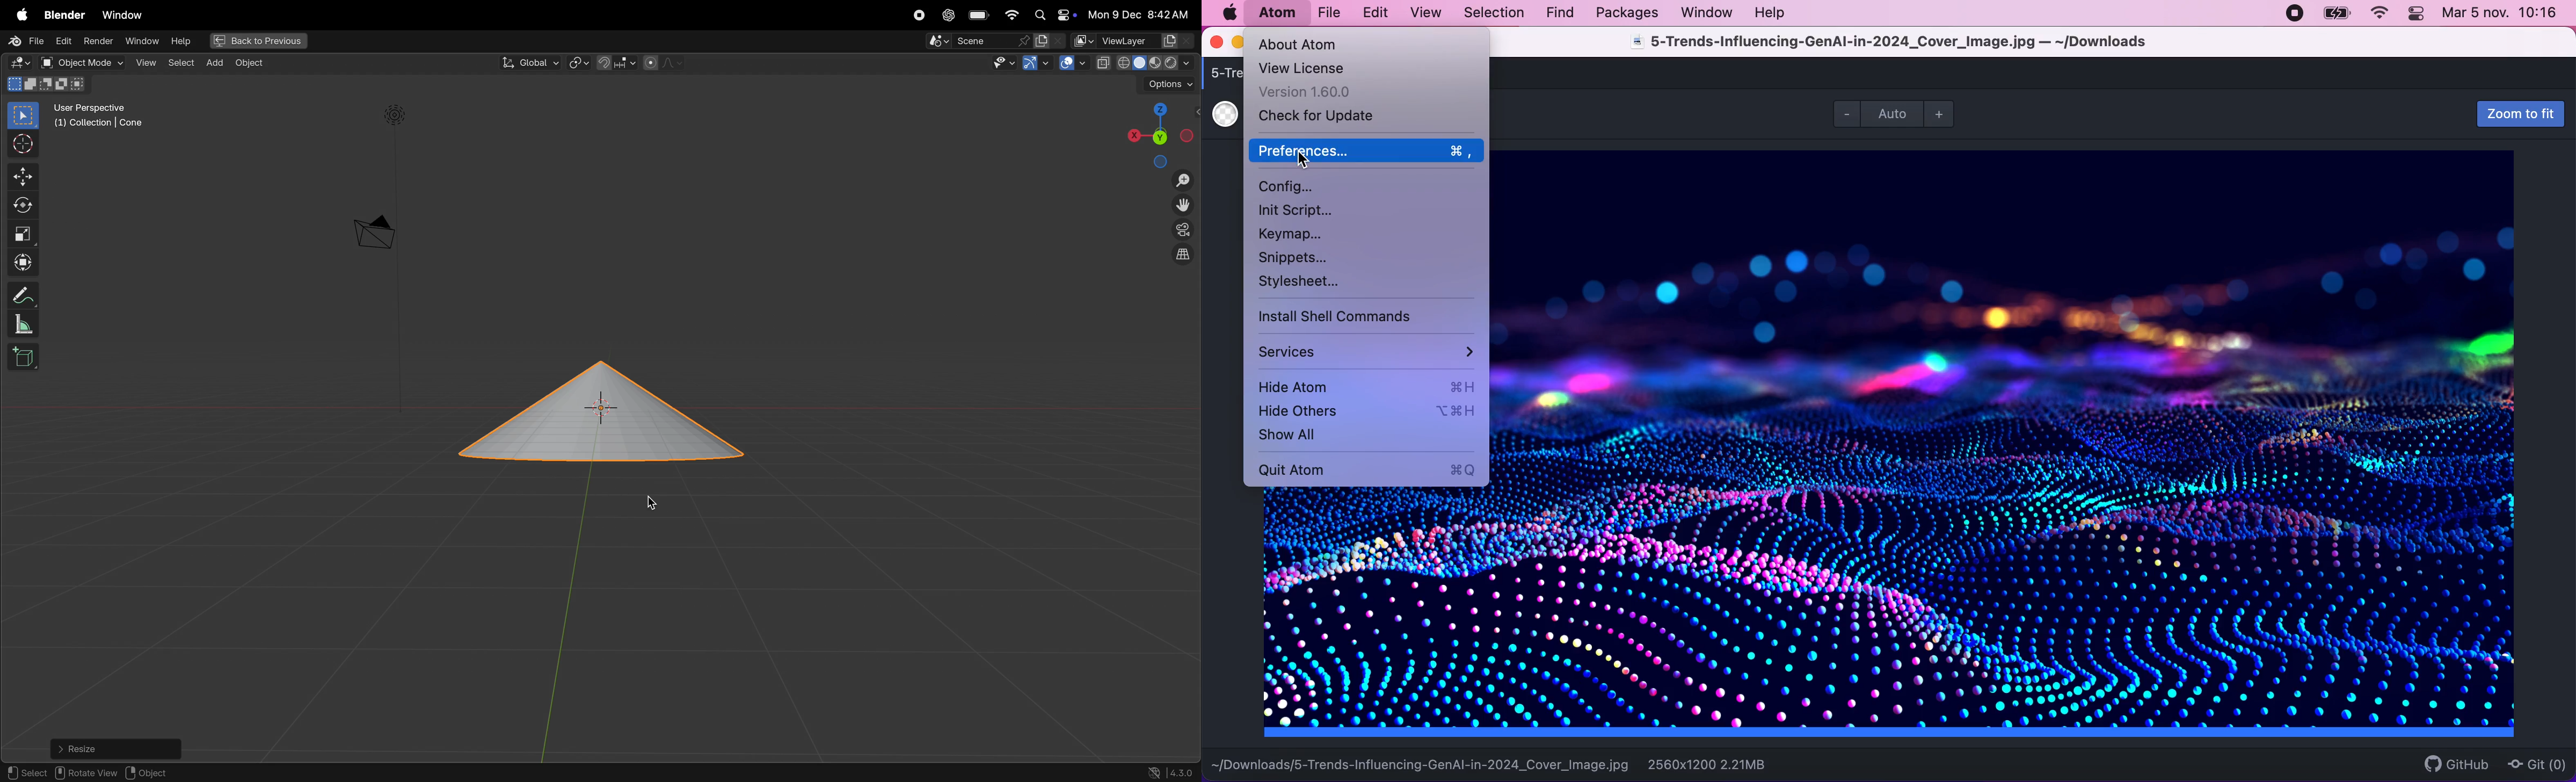 Image resolution: width=2576 pixels, height=784 pixels. Describe the element at coordinates (1332, 437) in the screenshot. I see `show all` at that location.